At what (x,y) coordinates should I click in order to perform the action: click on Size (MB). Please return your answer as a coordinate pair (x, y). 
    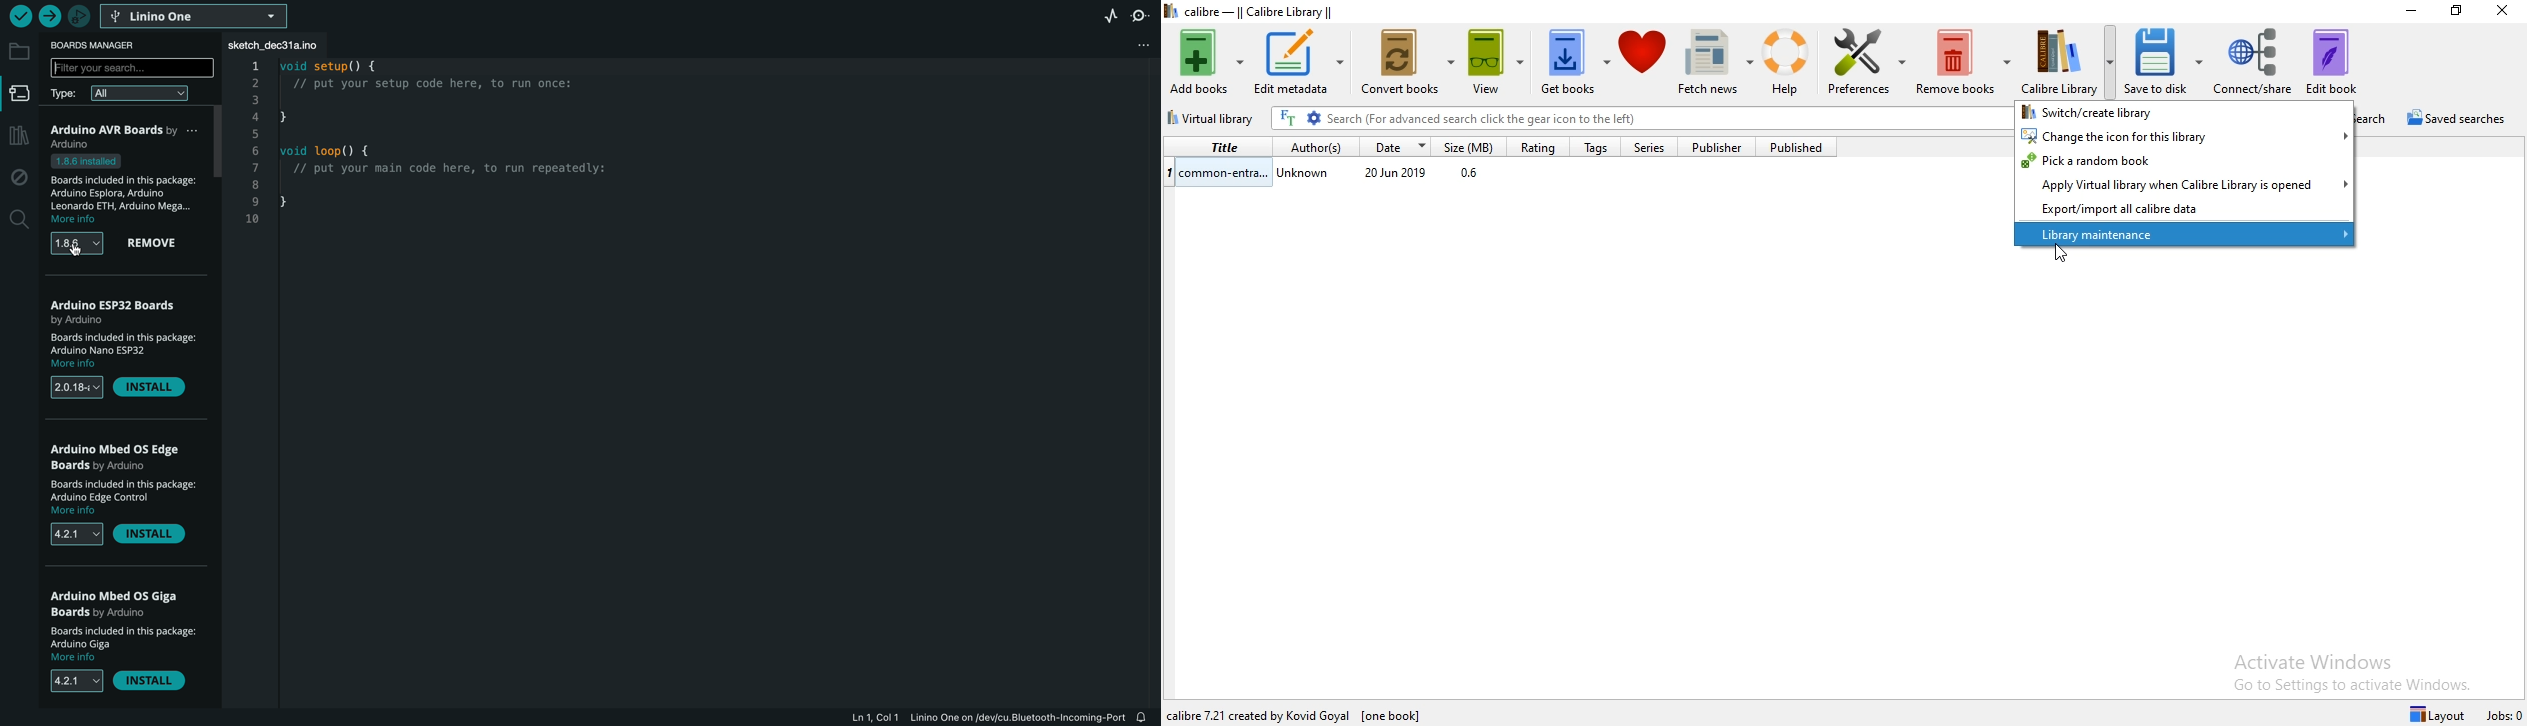
    Looking at the image, I should click on (1473, 146).